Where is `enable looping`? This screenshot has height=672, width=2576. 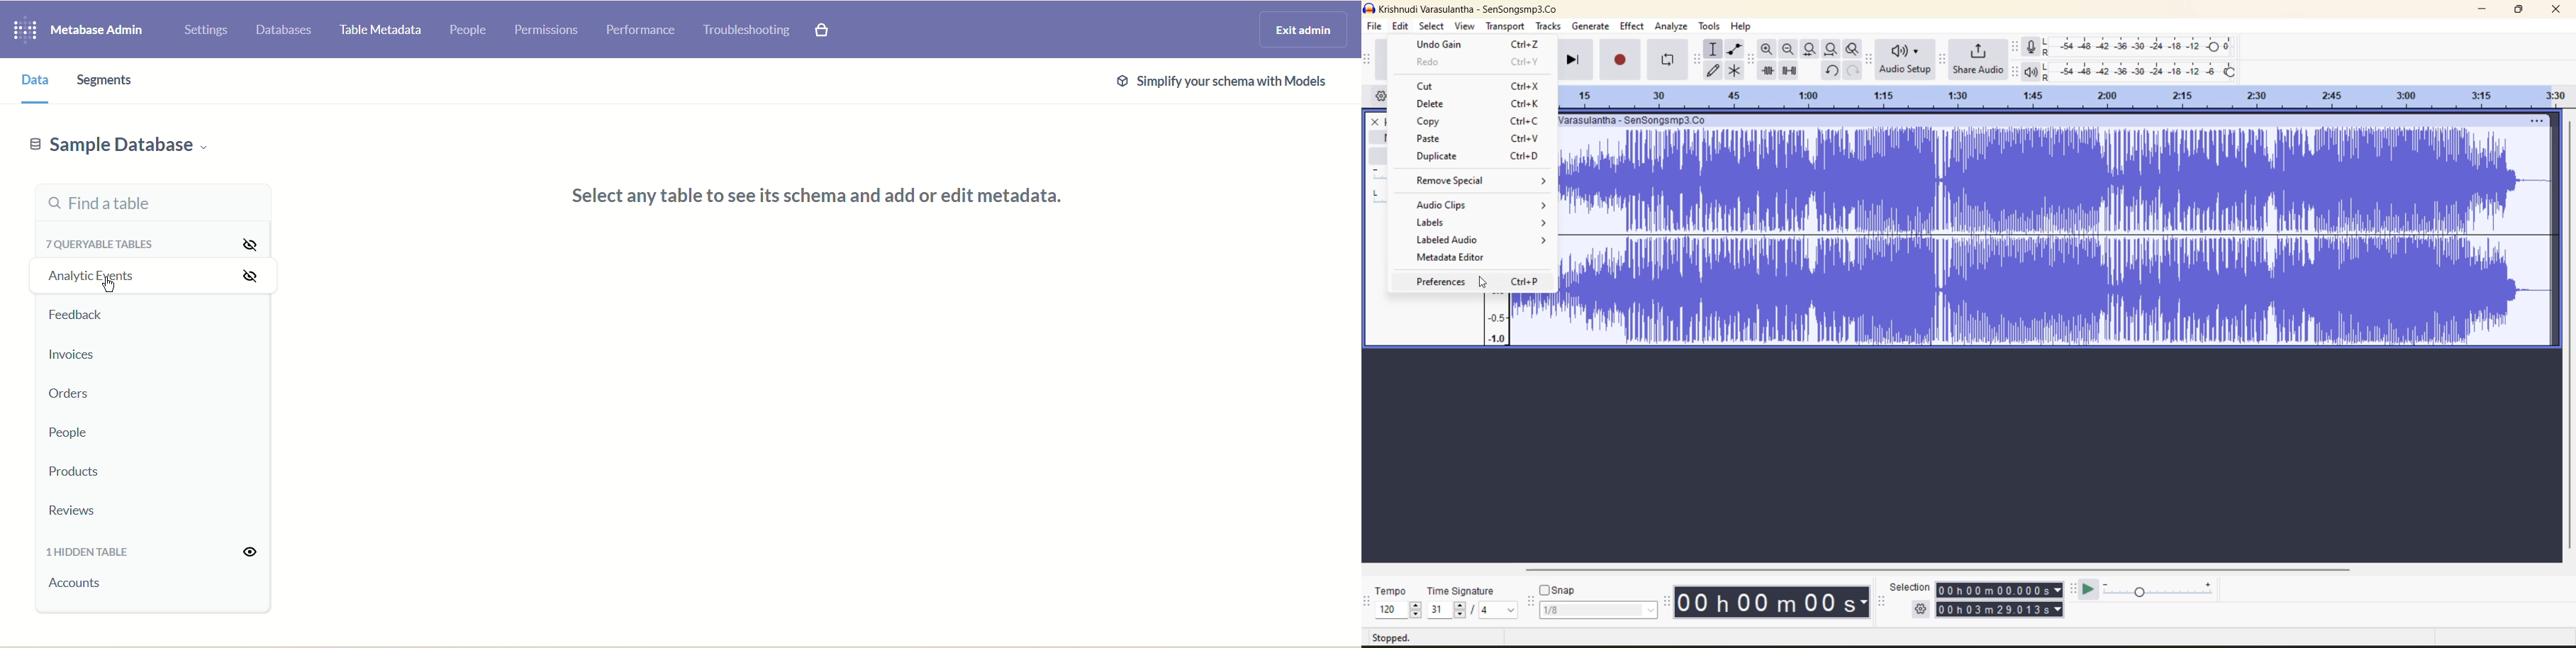
enable looping is located at coordinates (1670, 60).